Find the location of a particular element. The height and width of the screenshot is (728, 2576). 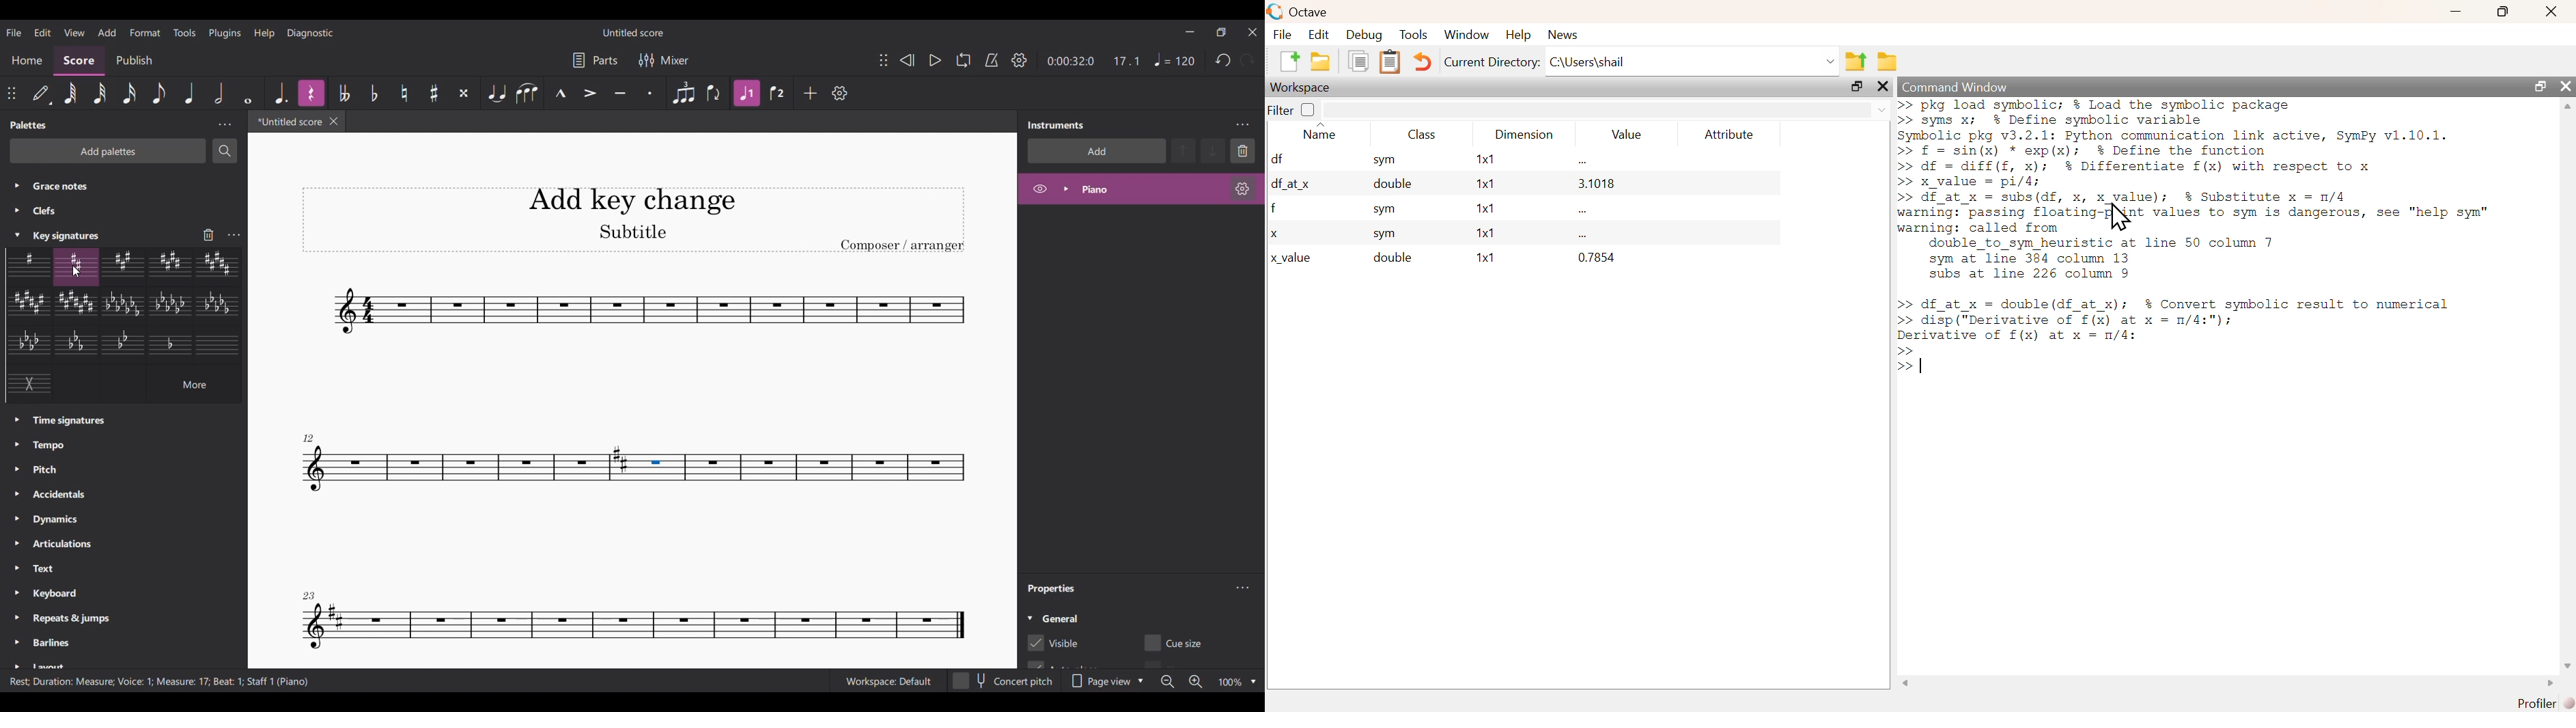

Close interface is located at coordinates (1253, 32).